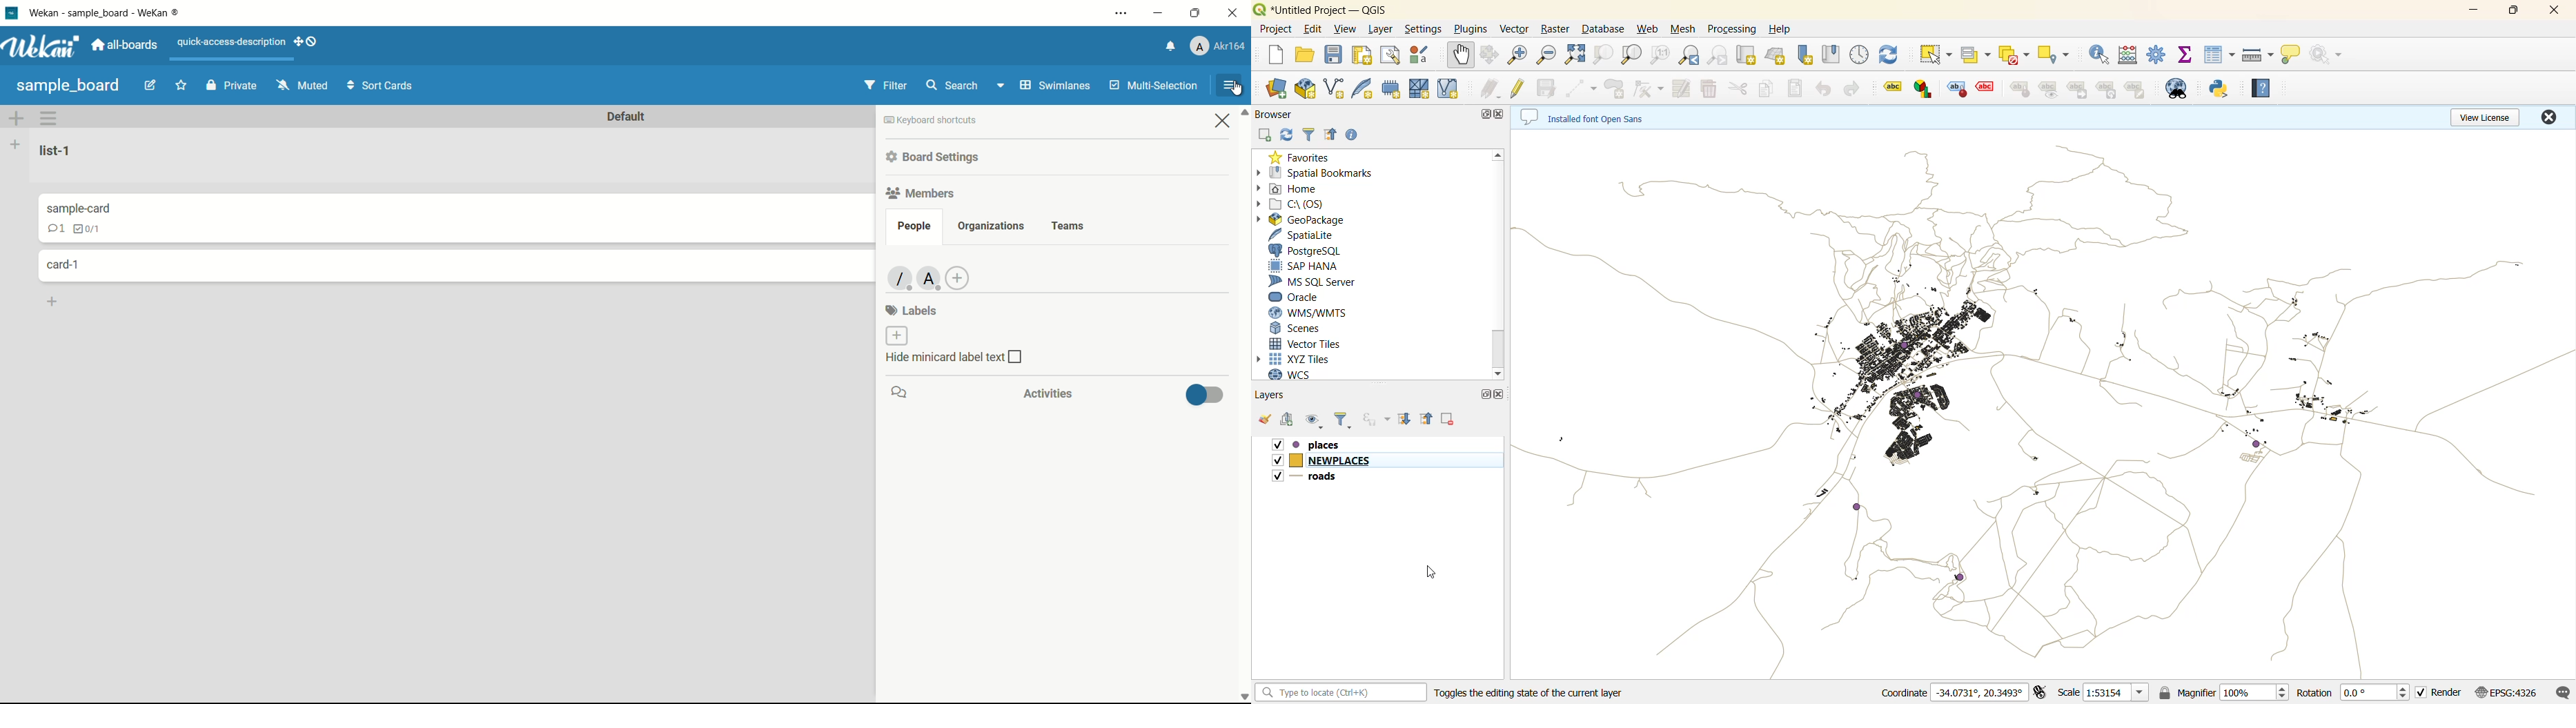 This screenshot has width=2576, height=728. Describe the element at coordinates (1161, 13) in the screenshot. I see `minimize` at that location.